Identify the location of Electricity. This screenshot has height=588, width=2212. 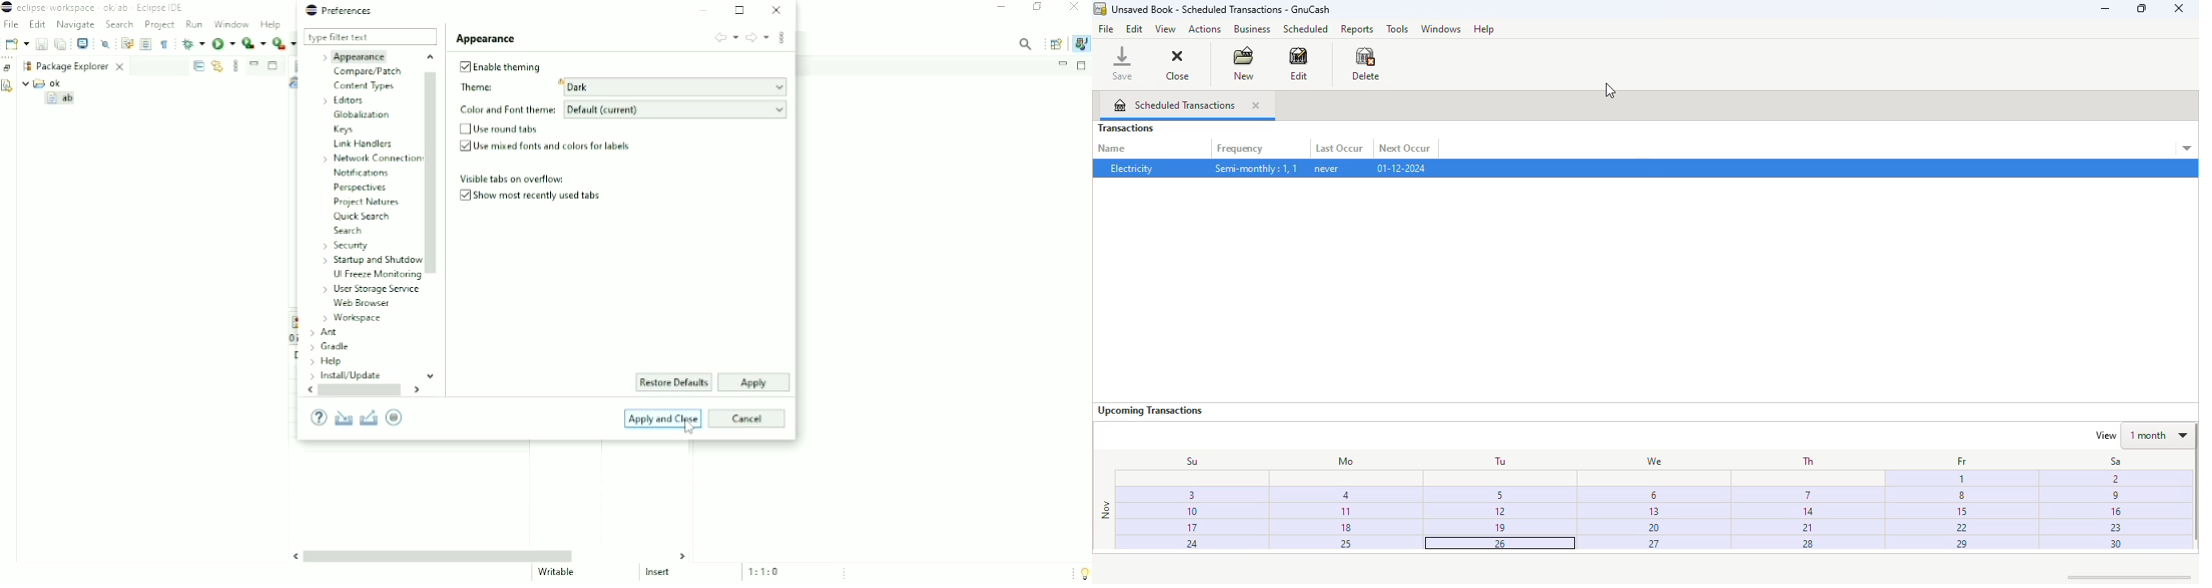
(1130, 169).